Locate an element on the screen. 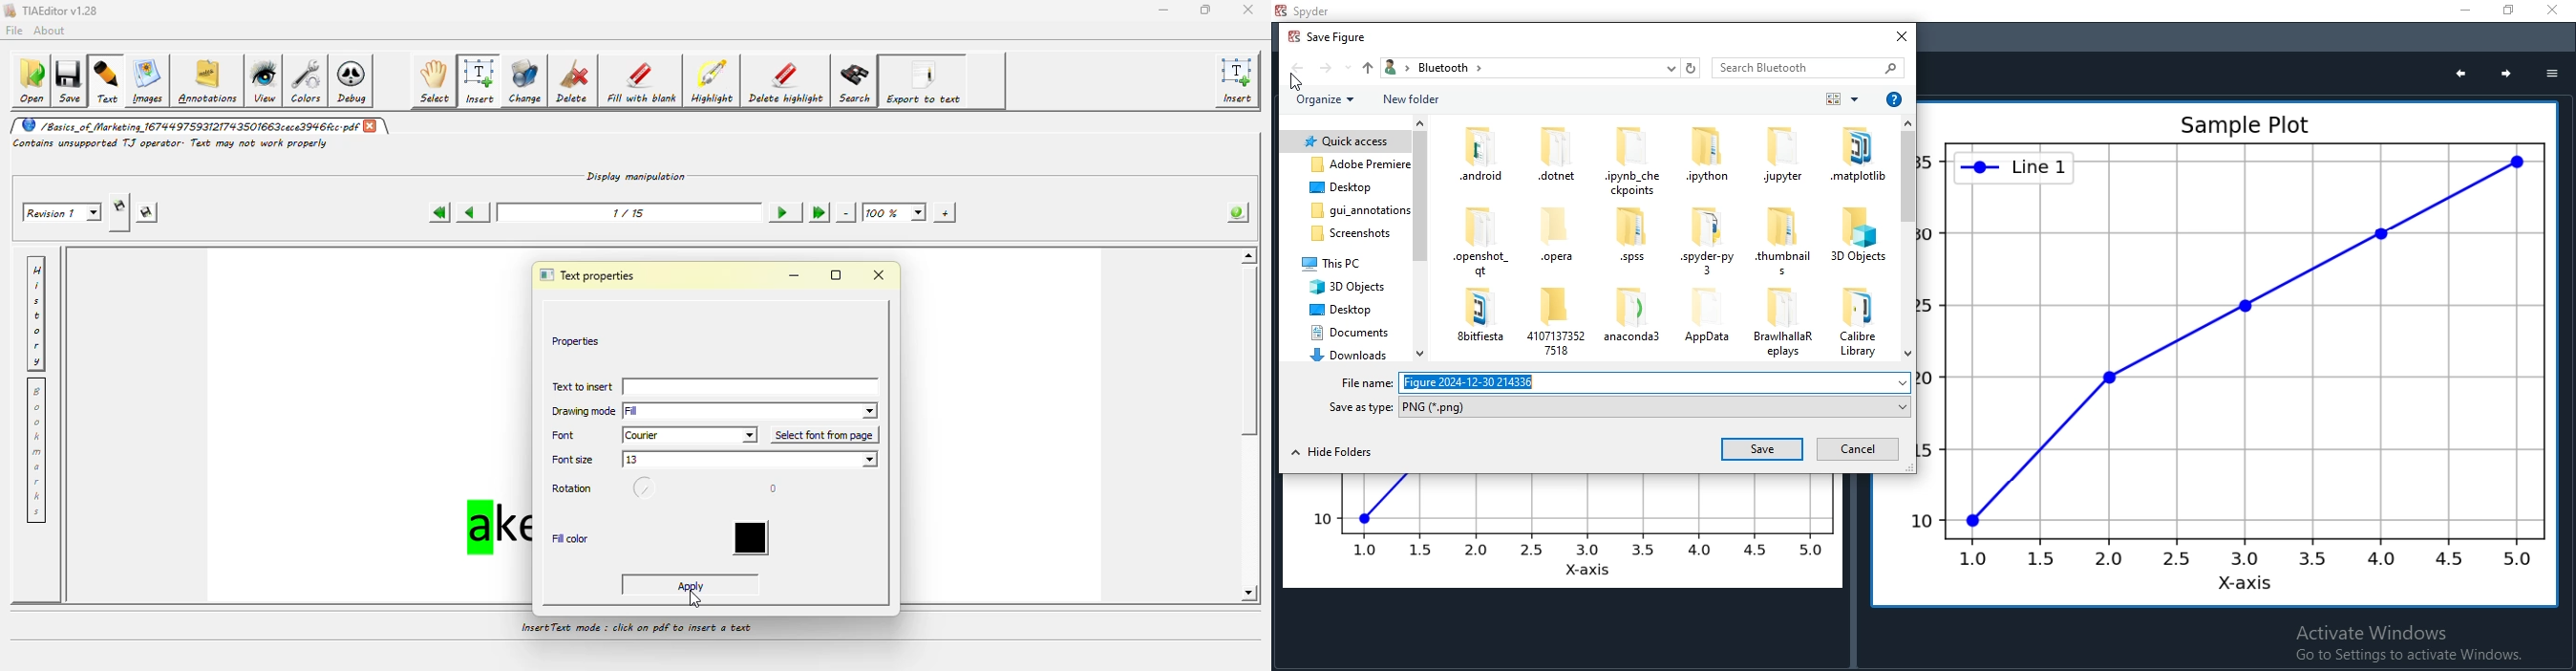 The height and width of the screenshot is (672, 2576). files is located at coordinates (1706, 241).